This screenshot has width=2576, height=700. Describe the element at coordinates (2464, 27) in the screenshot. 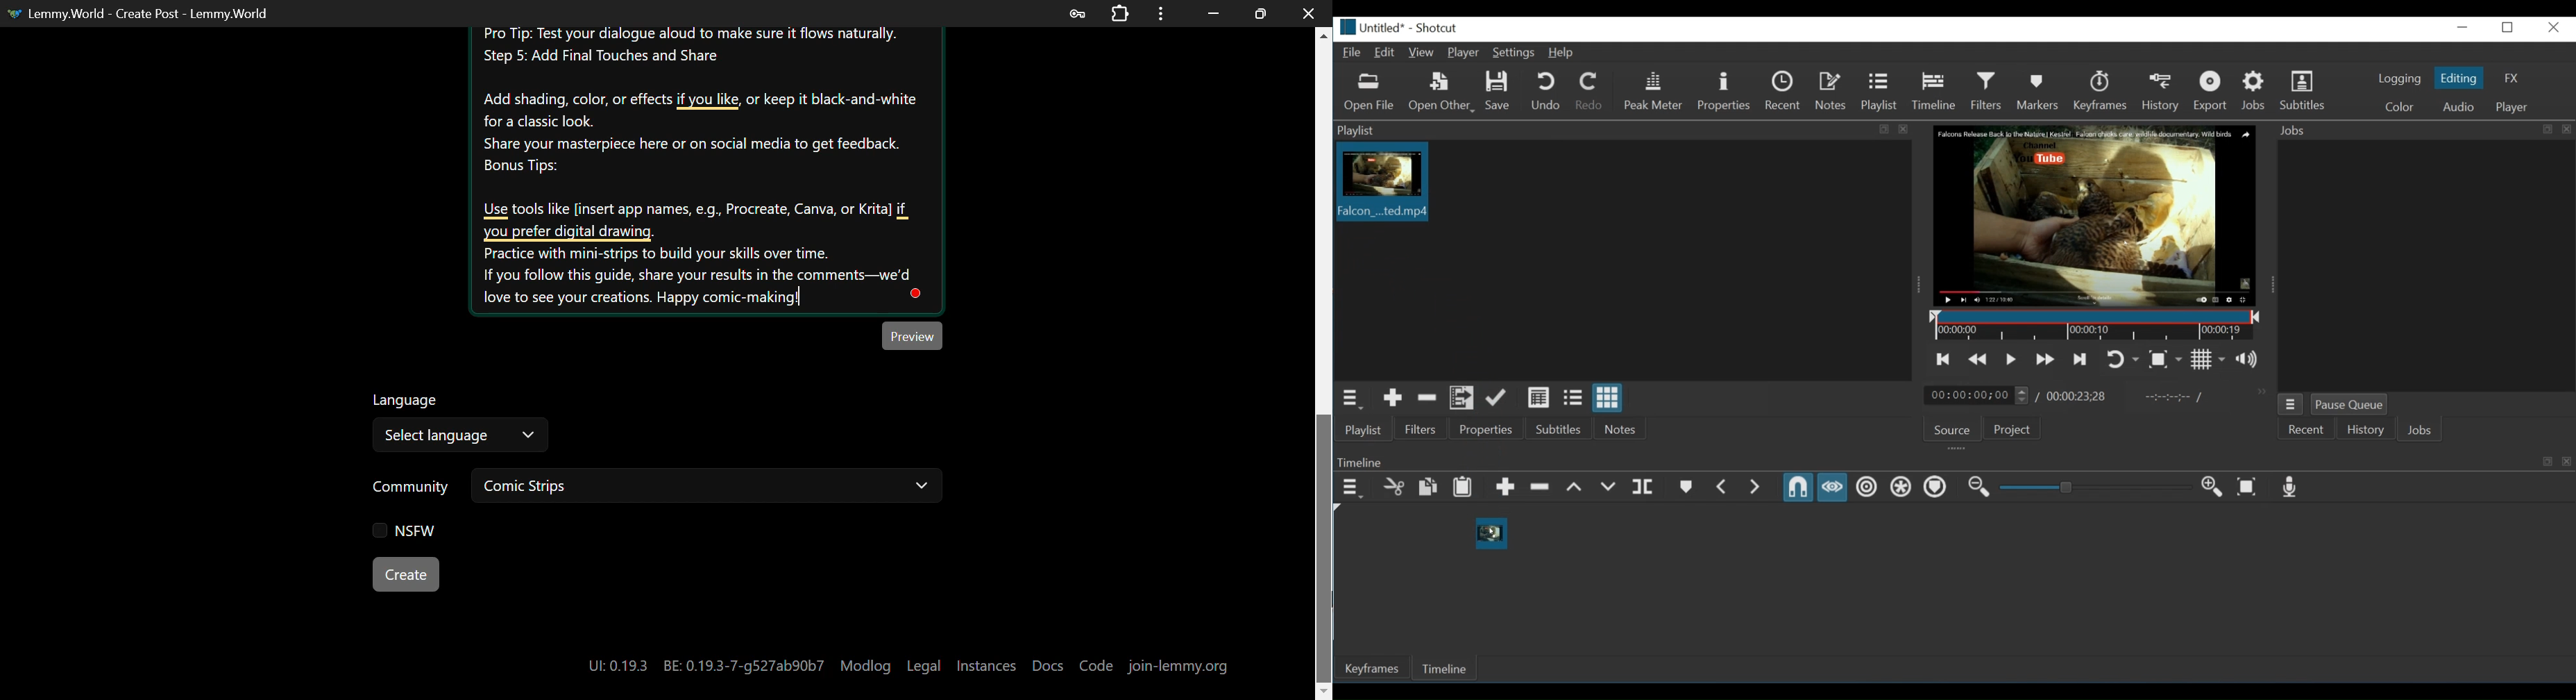

I see `Minimize` at that location.